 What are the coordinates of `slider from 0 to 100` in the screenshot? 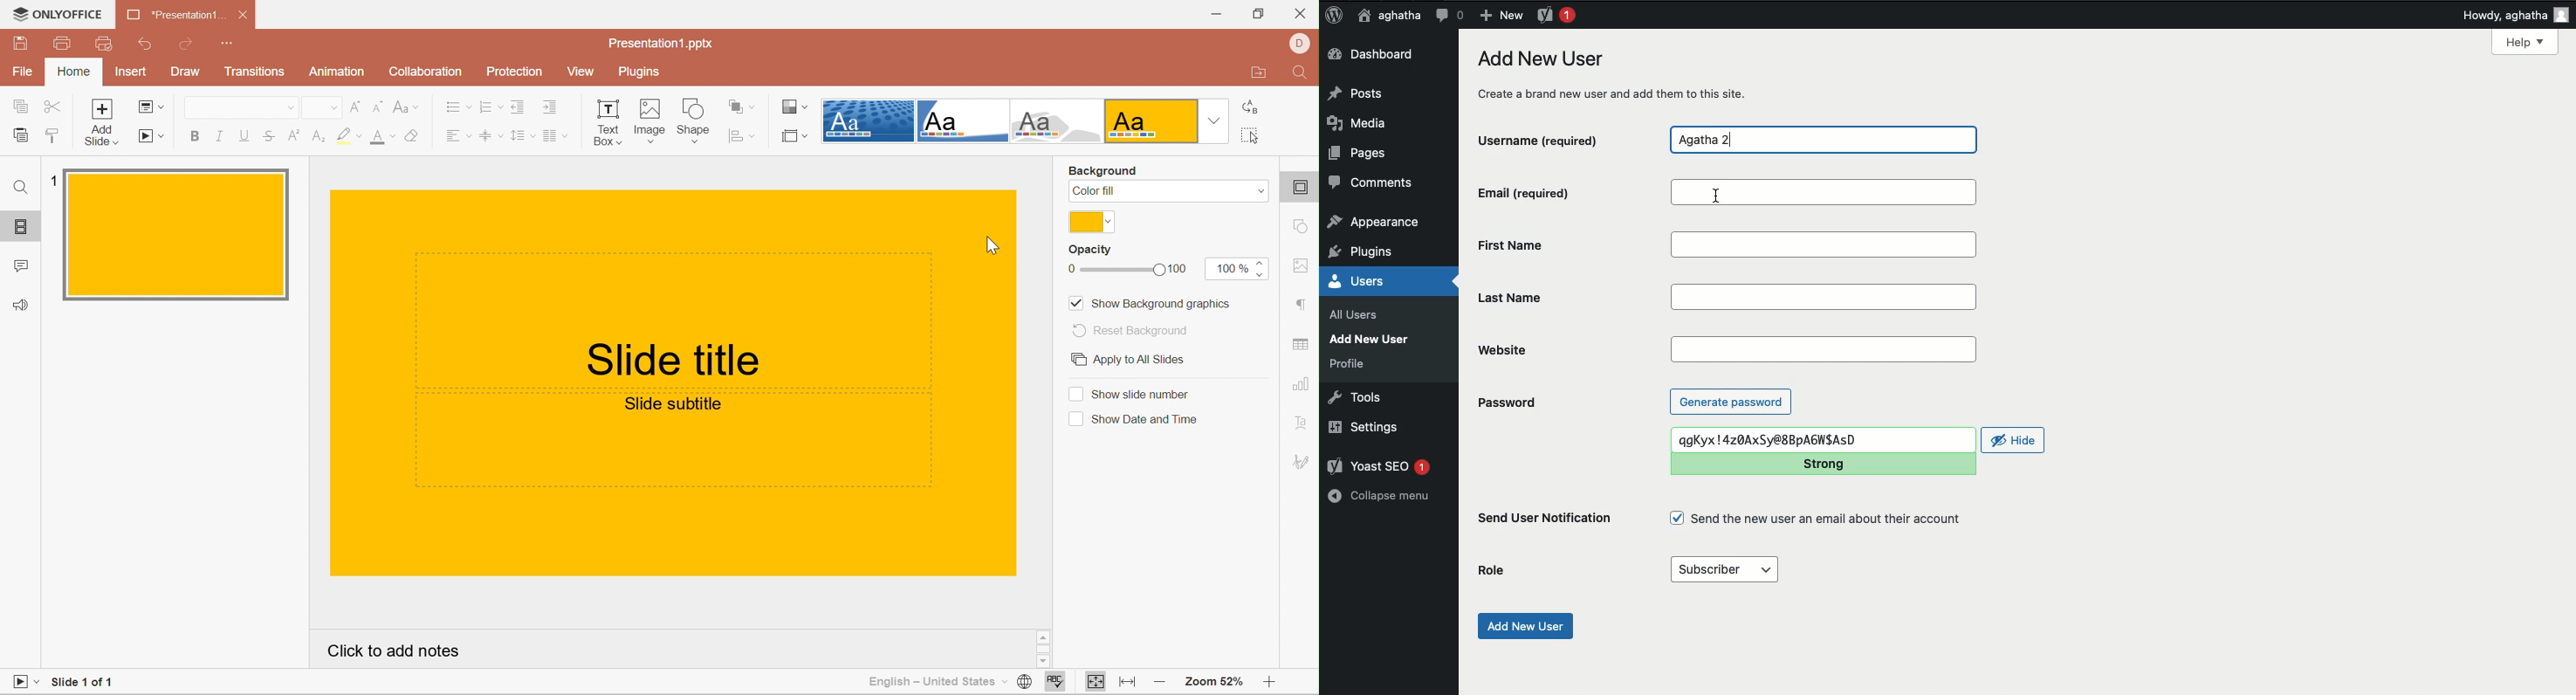 It's located at (1128, 268).